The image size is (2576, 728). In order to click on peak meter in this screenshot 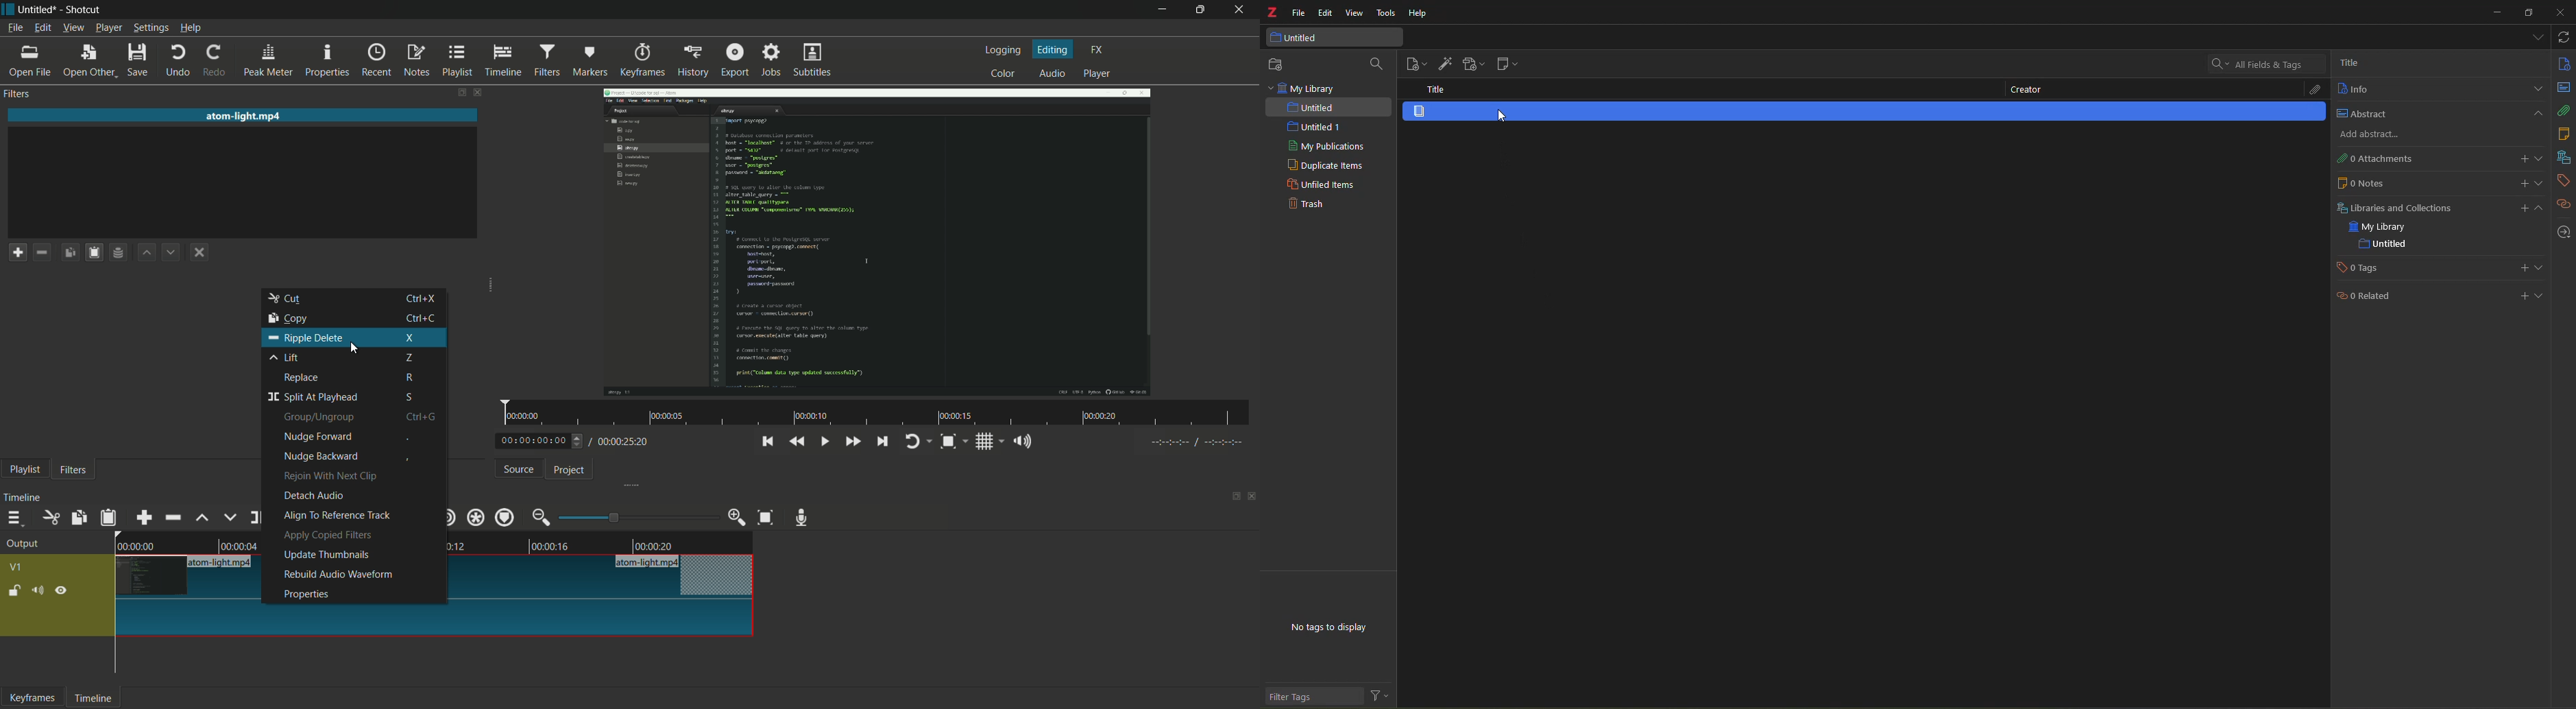, I will do `click(267, 61)`.